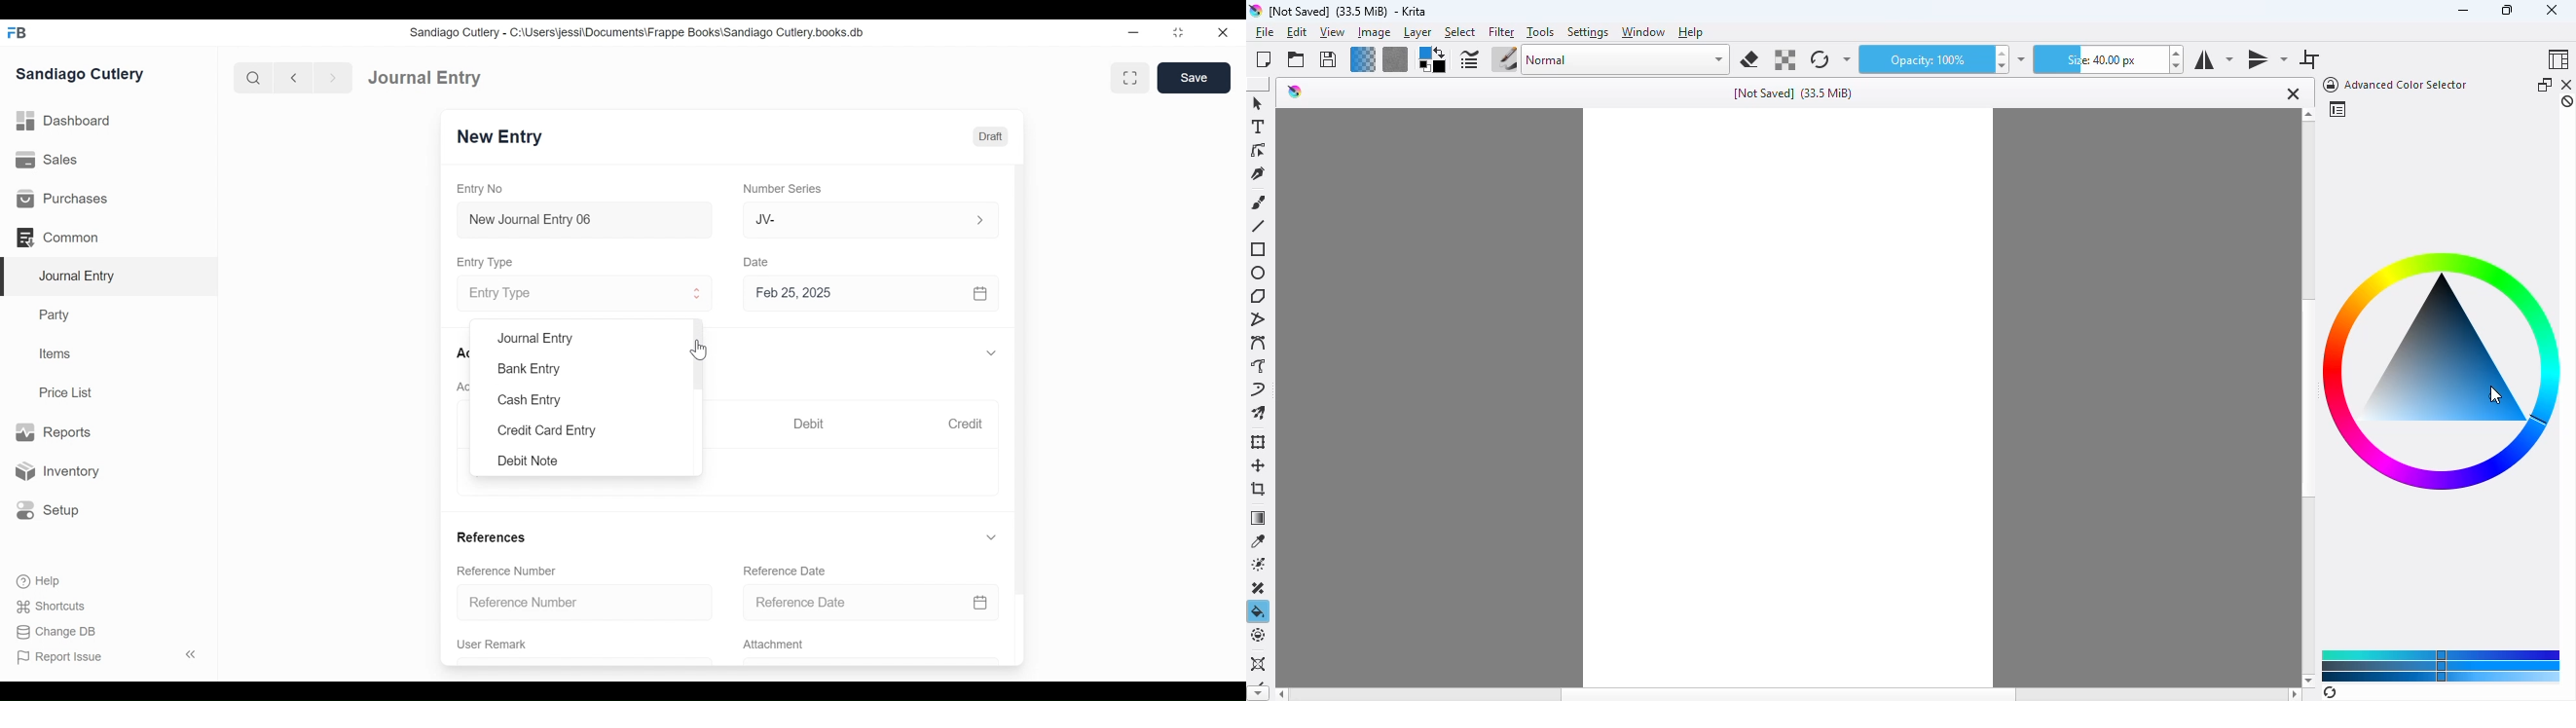 Image resolution: width=2576 pixels, height=728 pixels. Describe the element at coordinates (1264, 59) in the screenshot. I see `create new document` at that location.